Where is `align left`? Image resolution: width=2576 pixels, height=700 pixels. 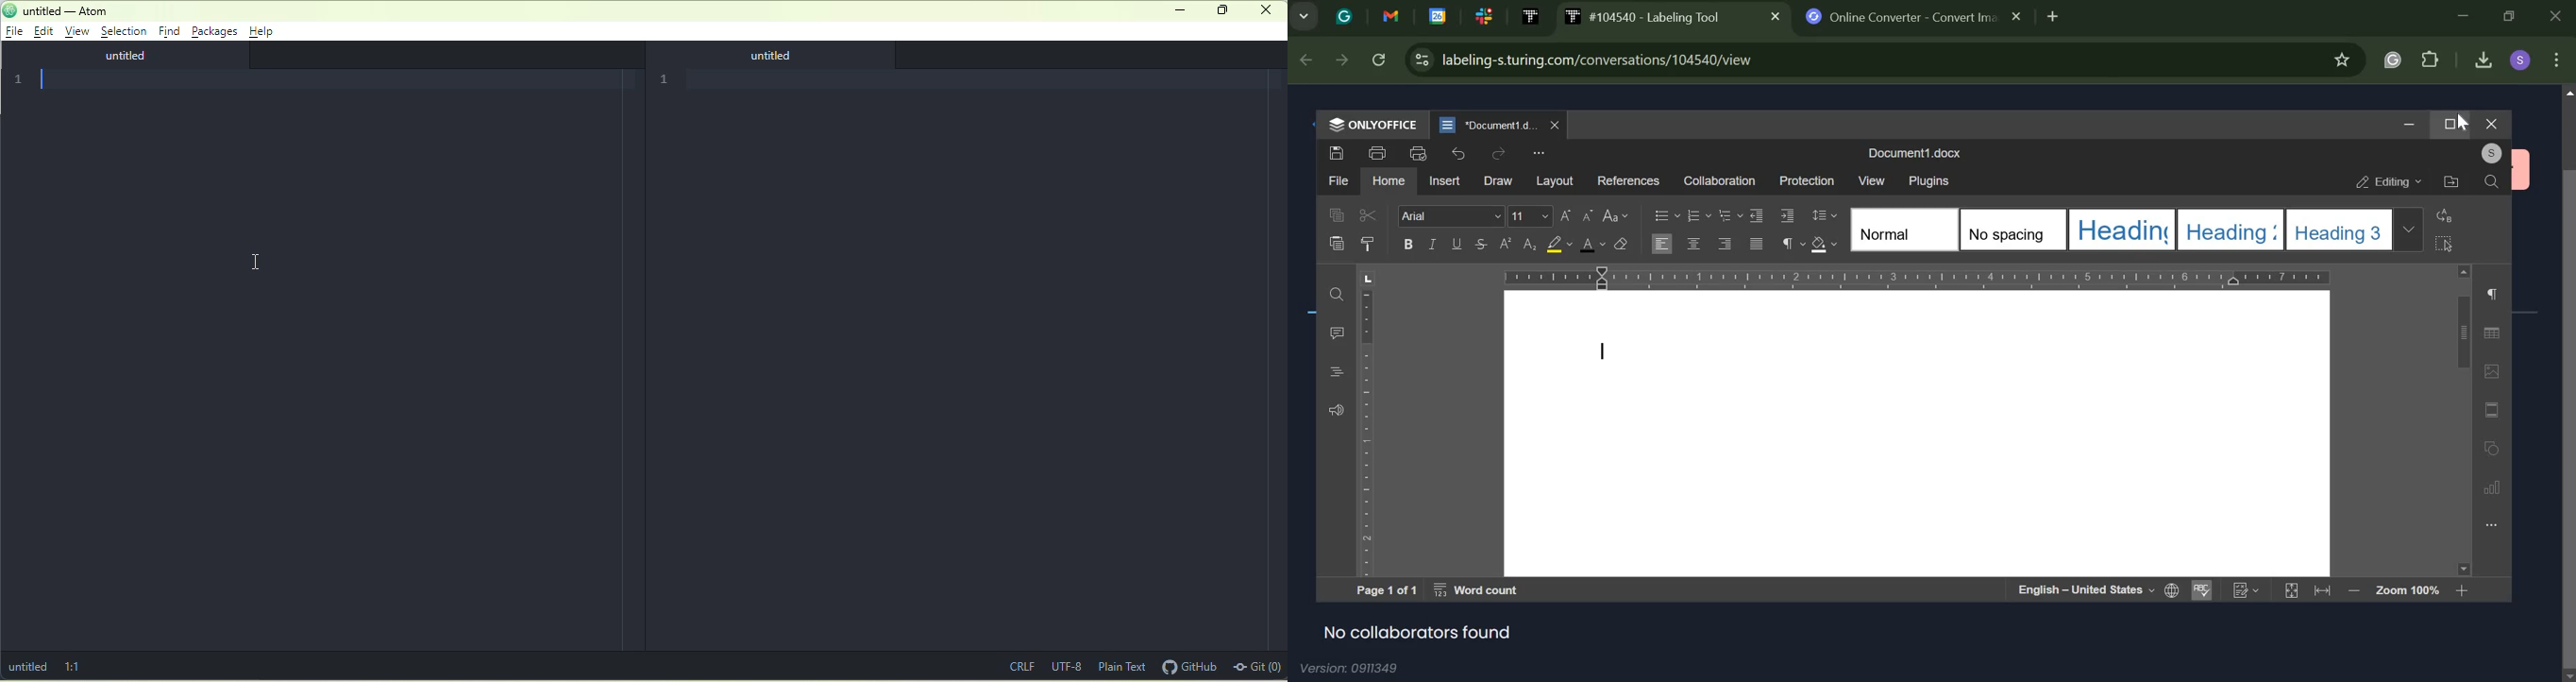
align left is located at coordinates (1662, 243).